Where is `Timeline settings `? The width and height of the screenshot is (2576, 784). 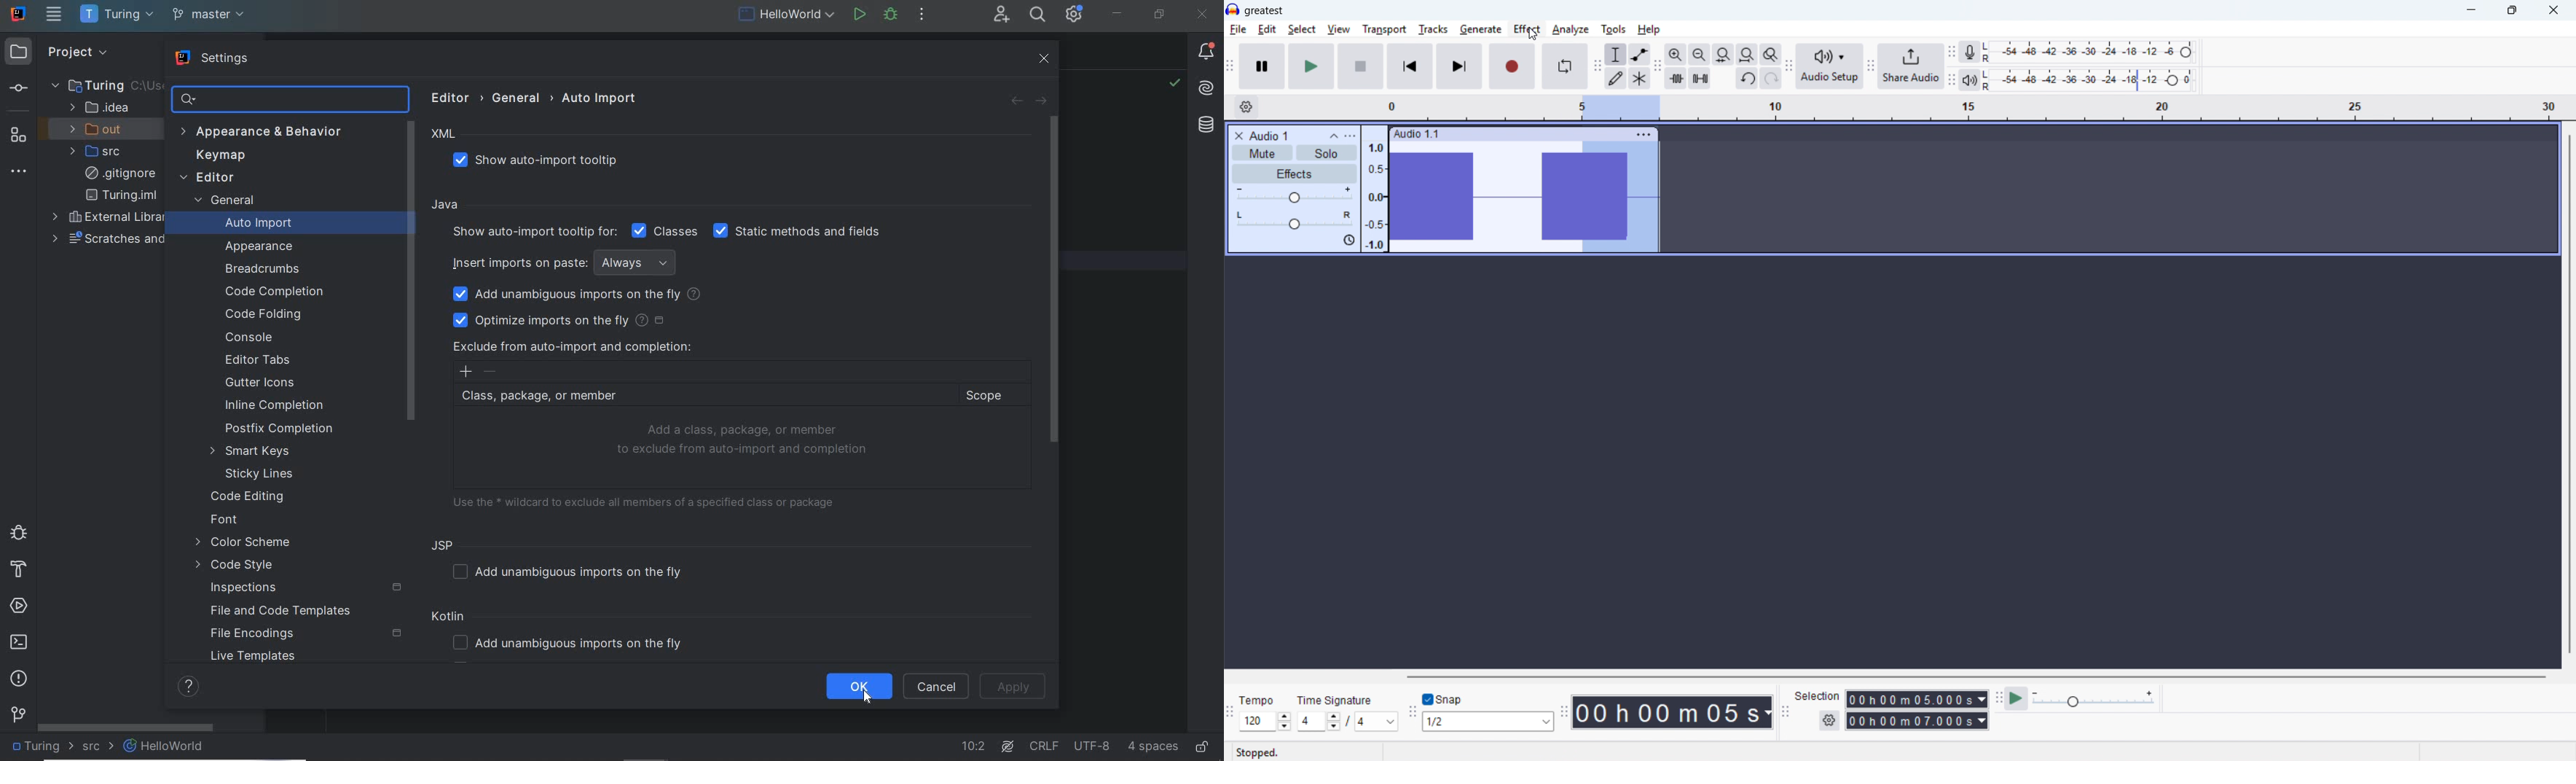
Timeline settings  is located at coordinates (1246, 107).